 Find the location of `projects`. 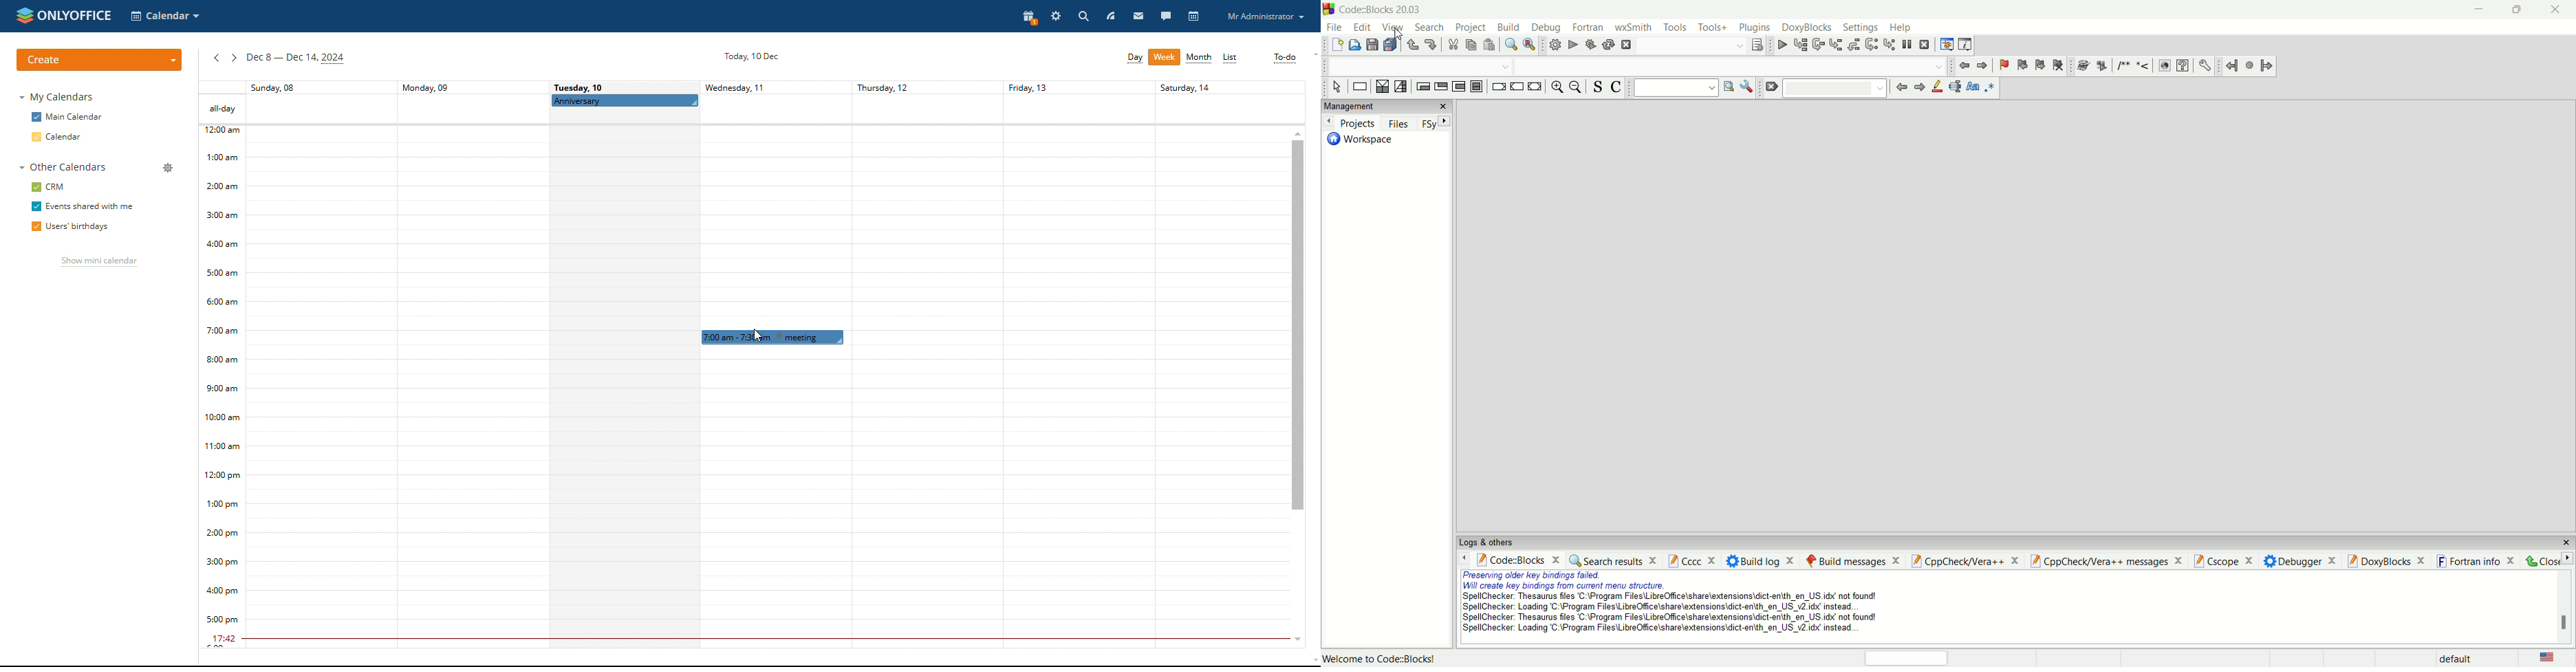

projects is located at coordinates (1351, 123).